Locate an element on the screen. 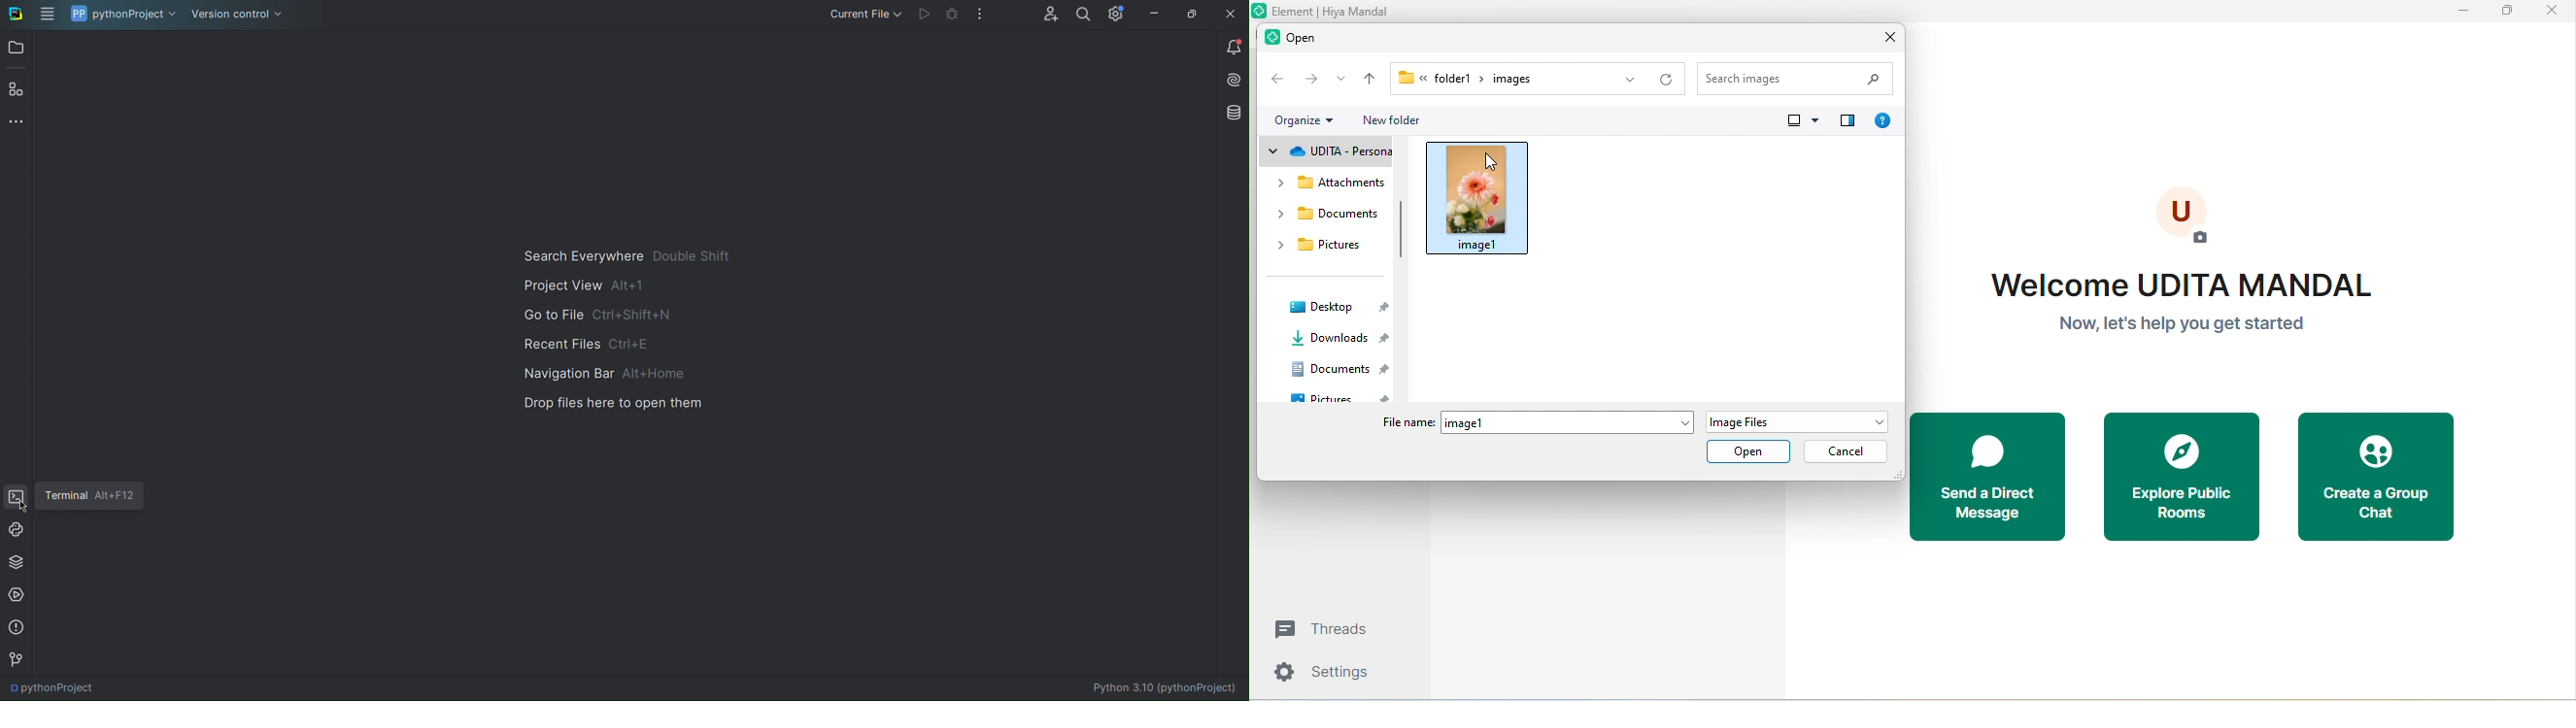 The image size is (2576, 728). file name is located at coordinates (1534, 423).